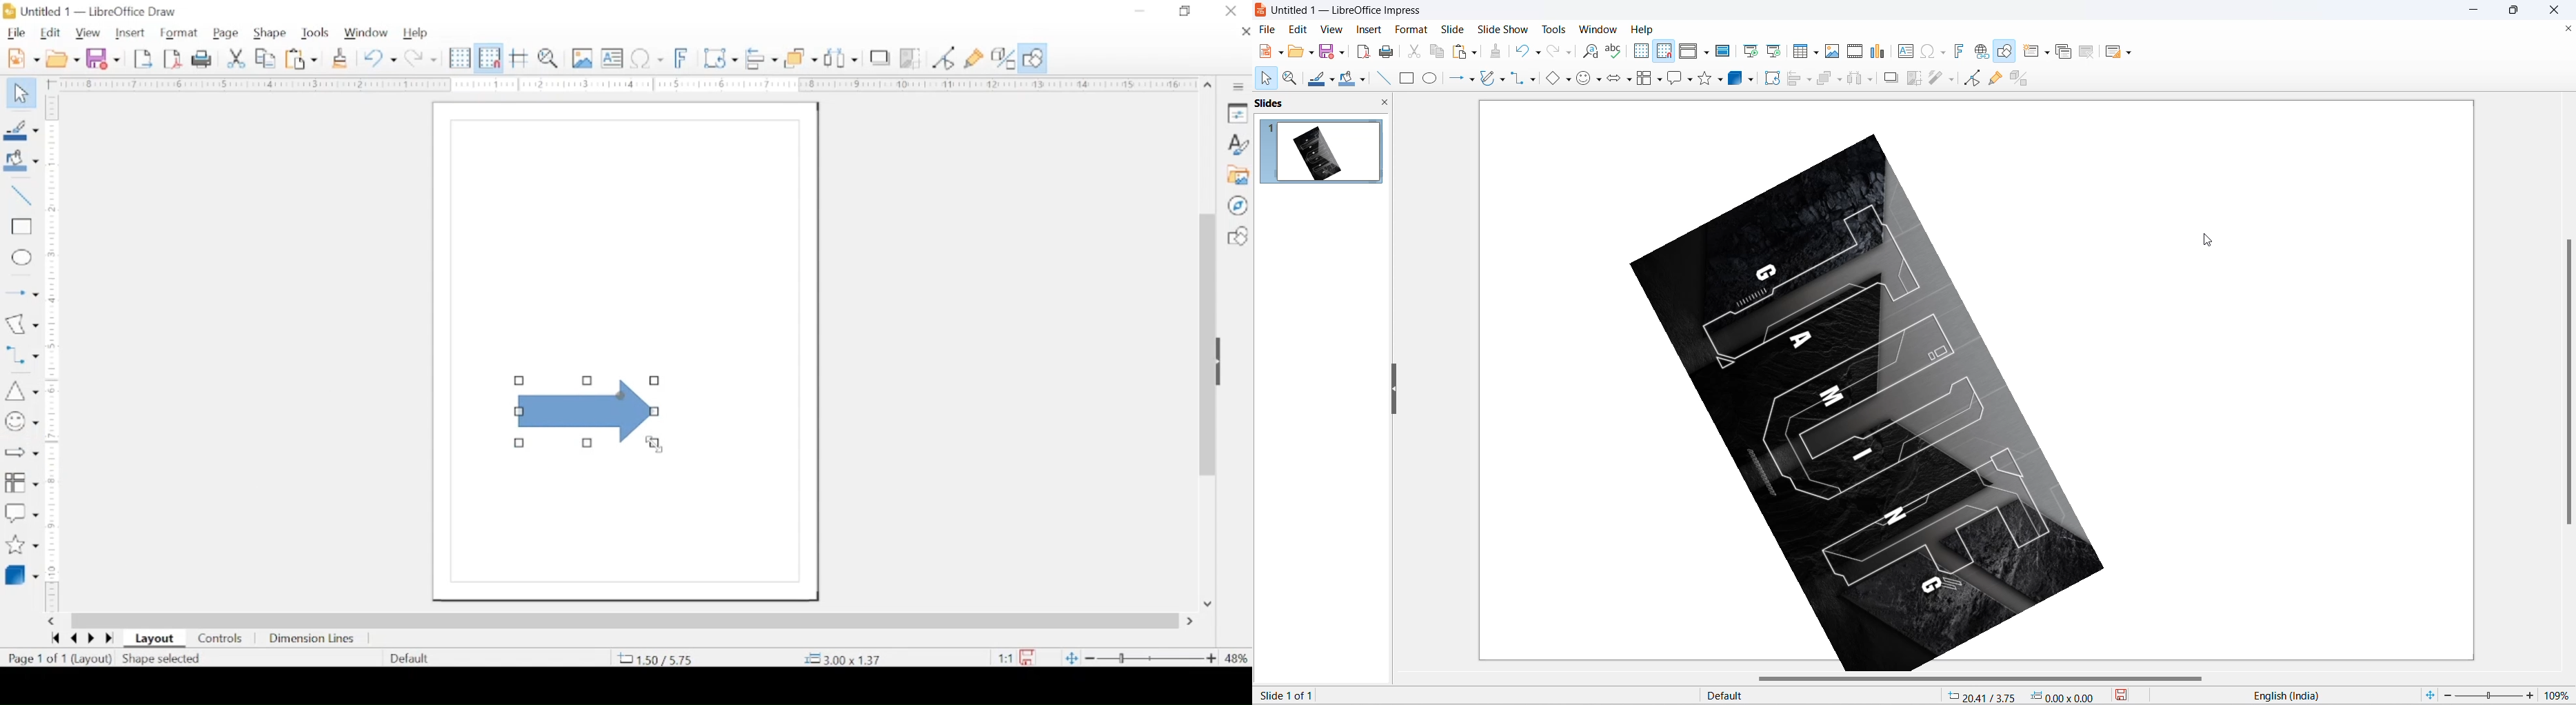 This screenshot has height=728, width=2576. What do you see at coordinates (549, 58) in the screenshot?
I see `pan and zoom` at bounding box center [549, 58].